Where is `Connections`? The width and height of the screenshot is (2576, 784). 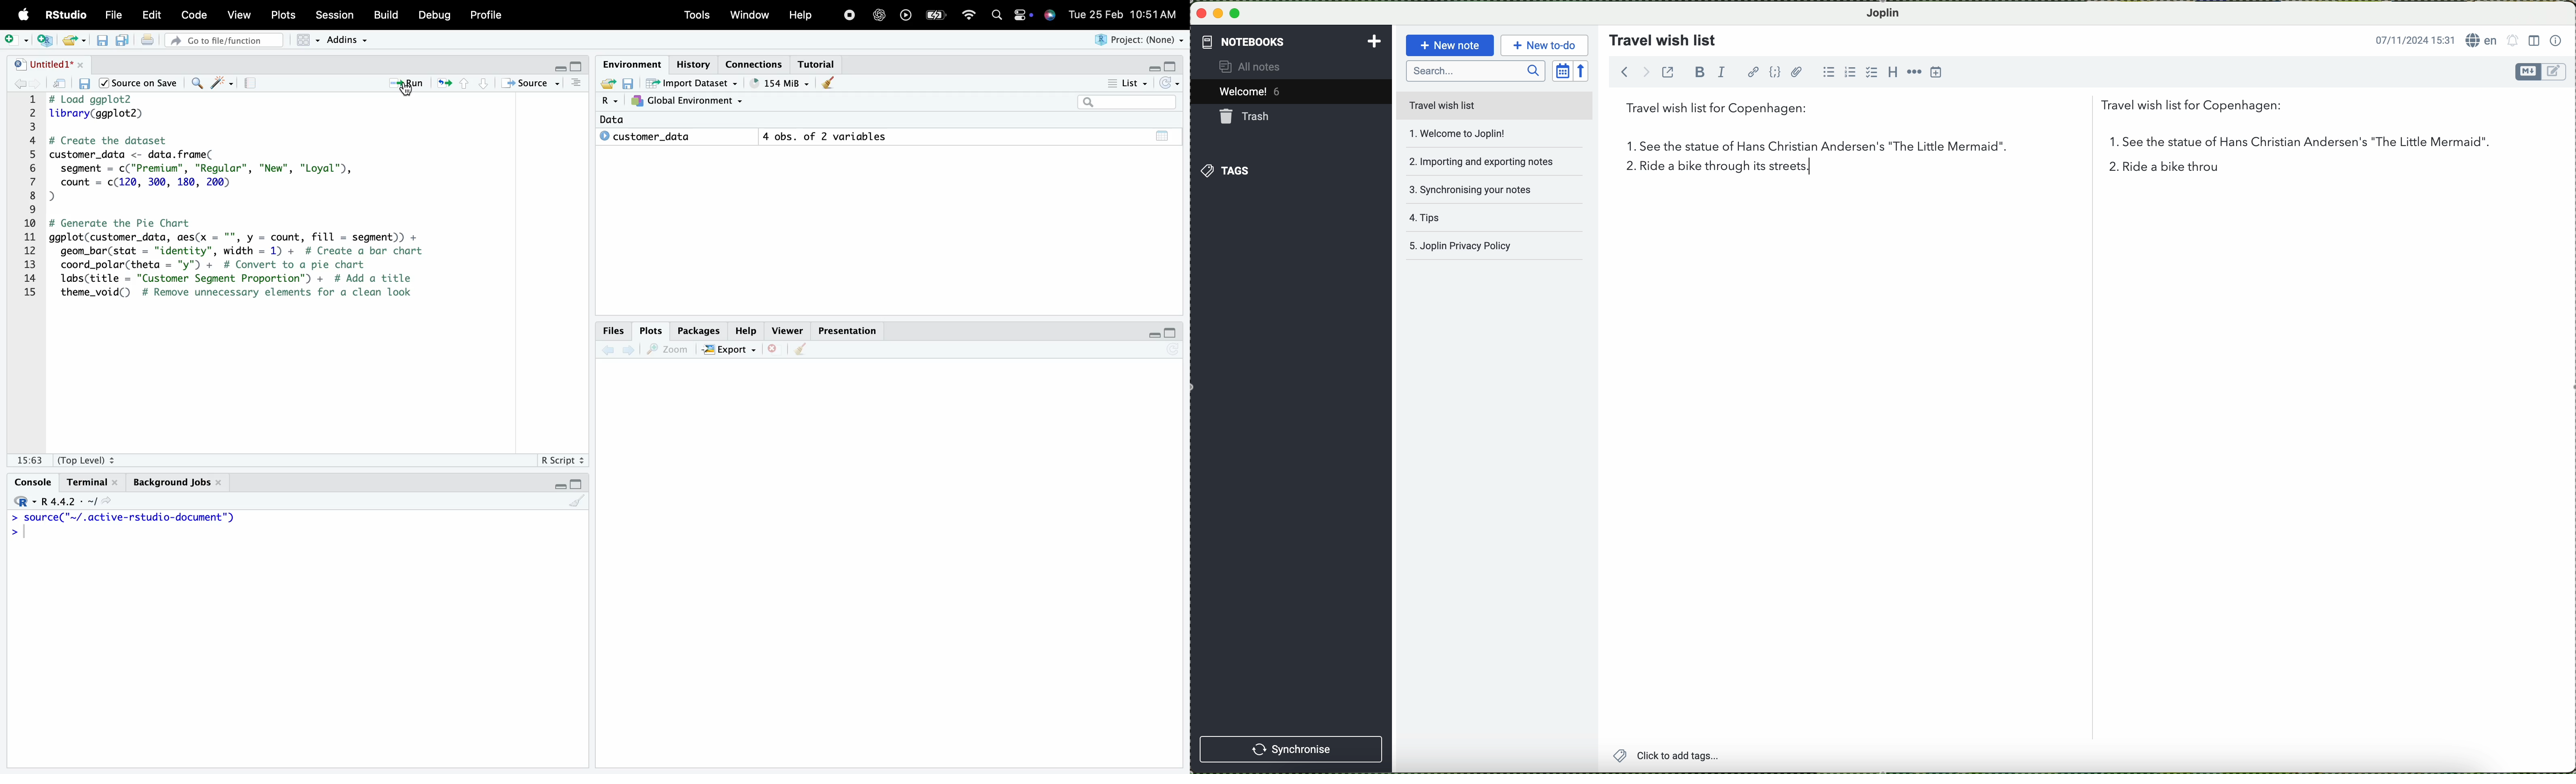 Connections is located at coordinates (756, 63).